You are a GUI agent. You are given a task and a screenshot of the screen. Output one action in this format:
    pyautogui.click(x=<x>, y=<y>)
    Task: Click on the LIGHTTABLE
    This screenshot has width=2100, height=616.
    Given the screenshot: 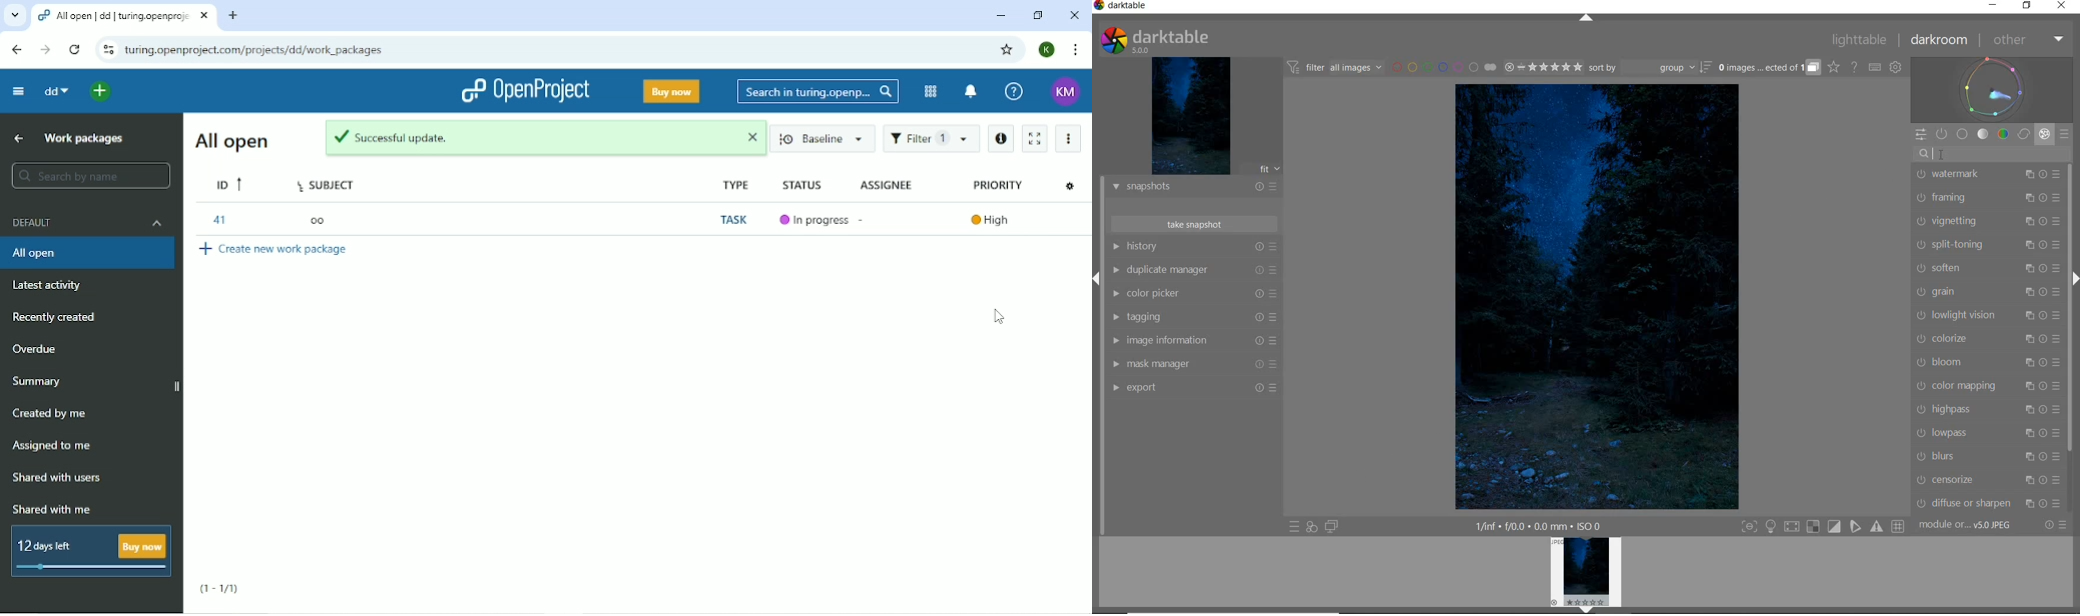 What is the action you would take?
    pyautogui.click(x=1858, y=41)
    